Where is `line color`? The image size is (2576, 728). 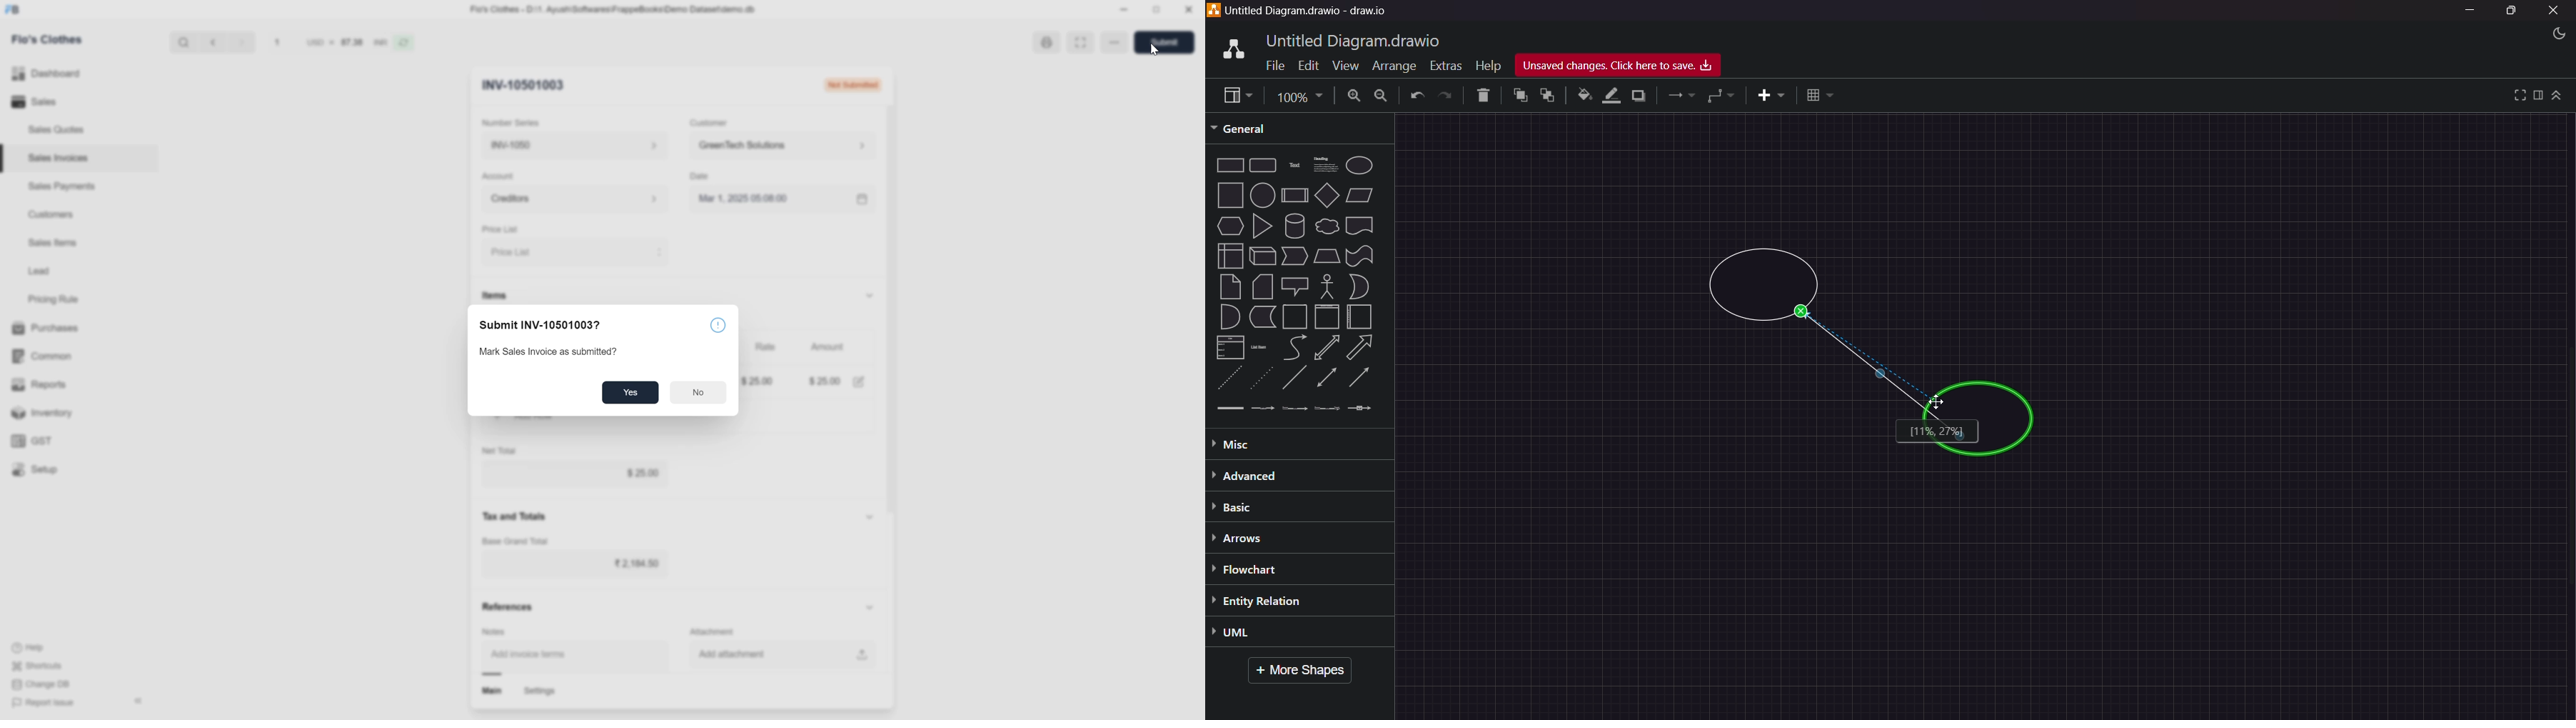
line color is located at coordinates (1611, 95).